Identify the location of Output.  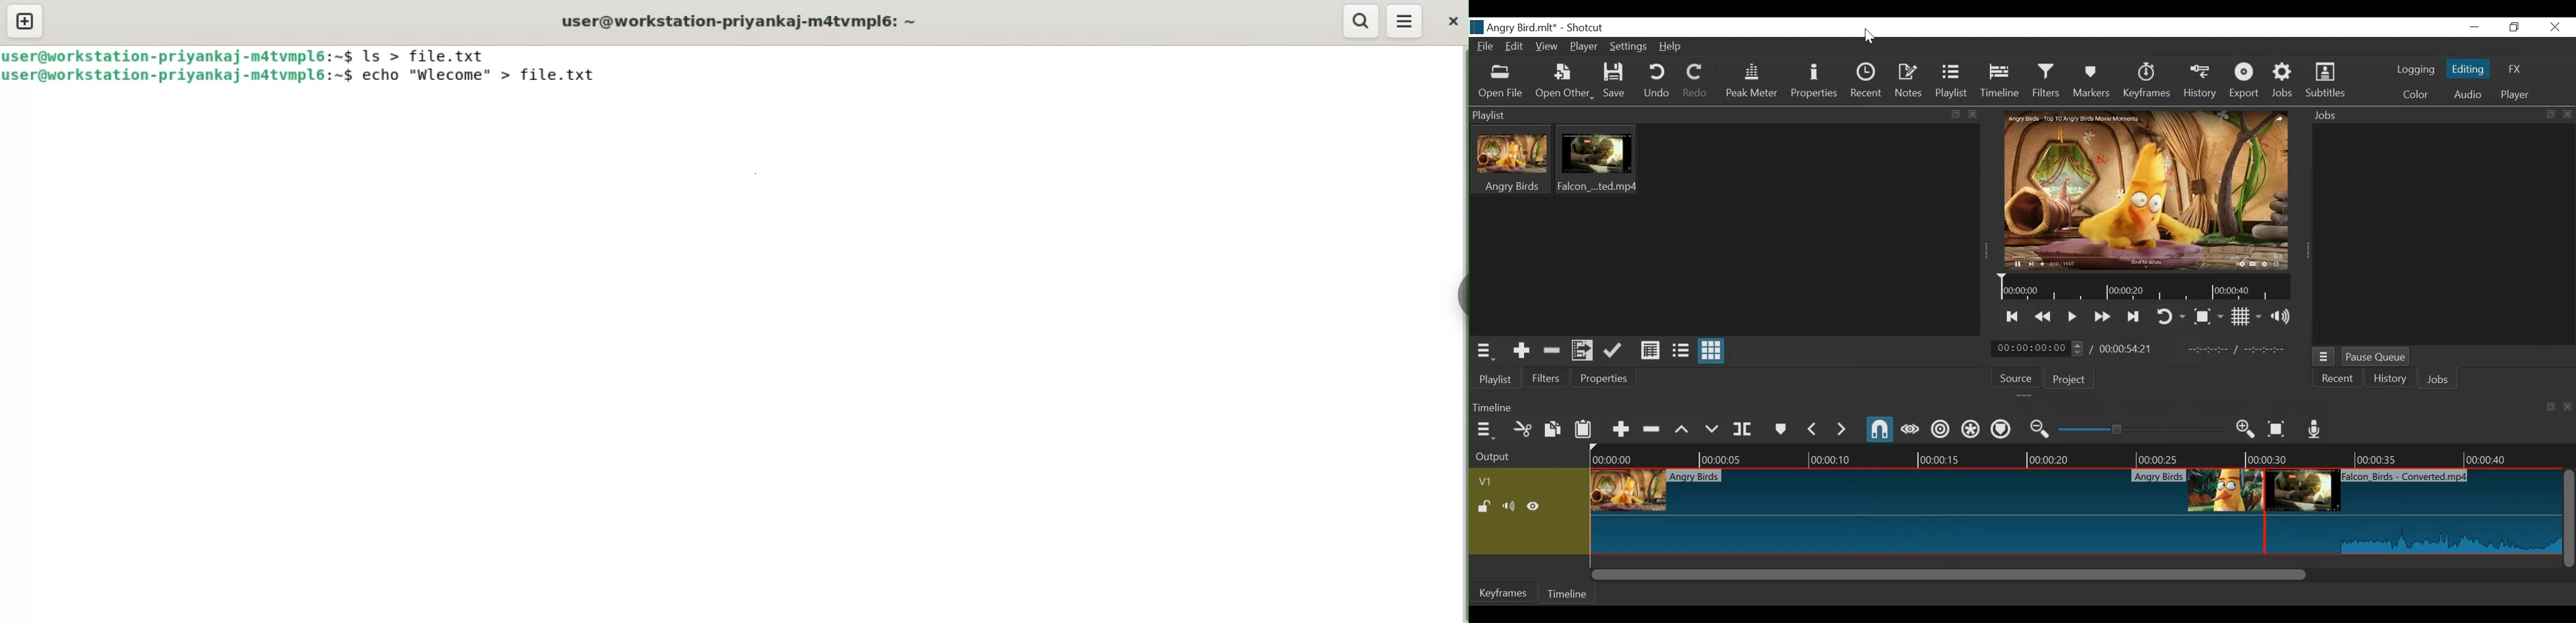
(1529, 456).